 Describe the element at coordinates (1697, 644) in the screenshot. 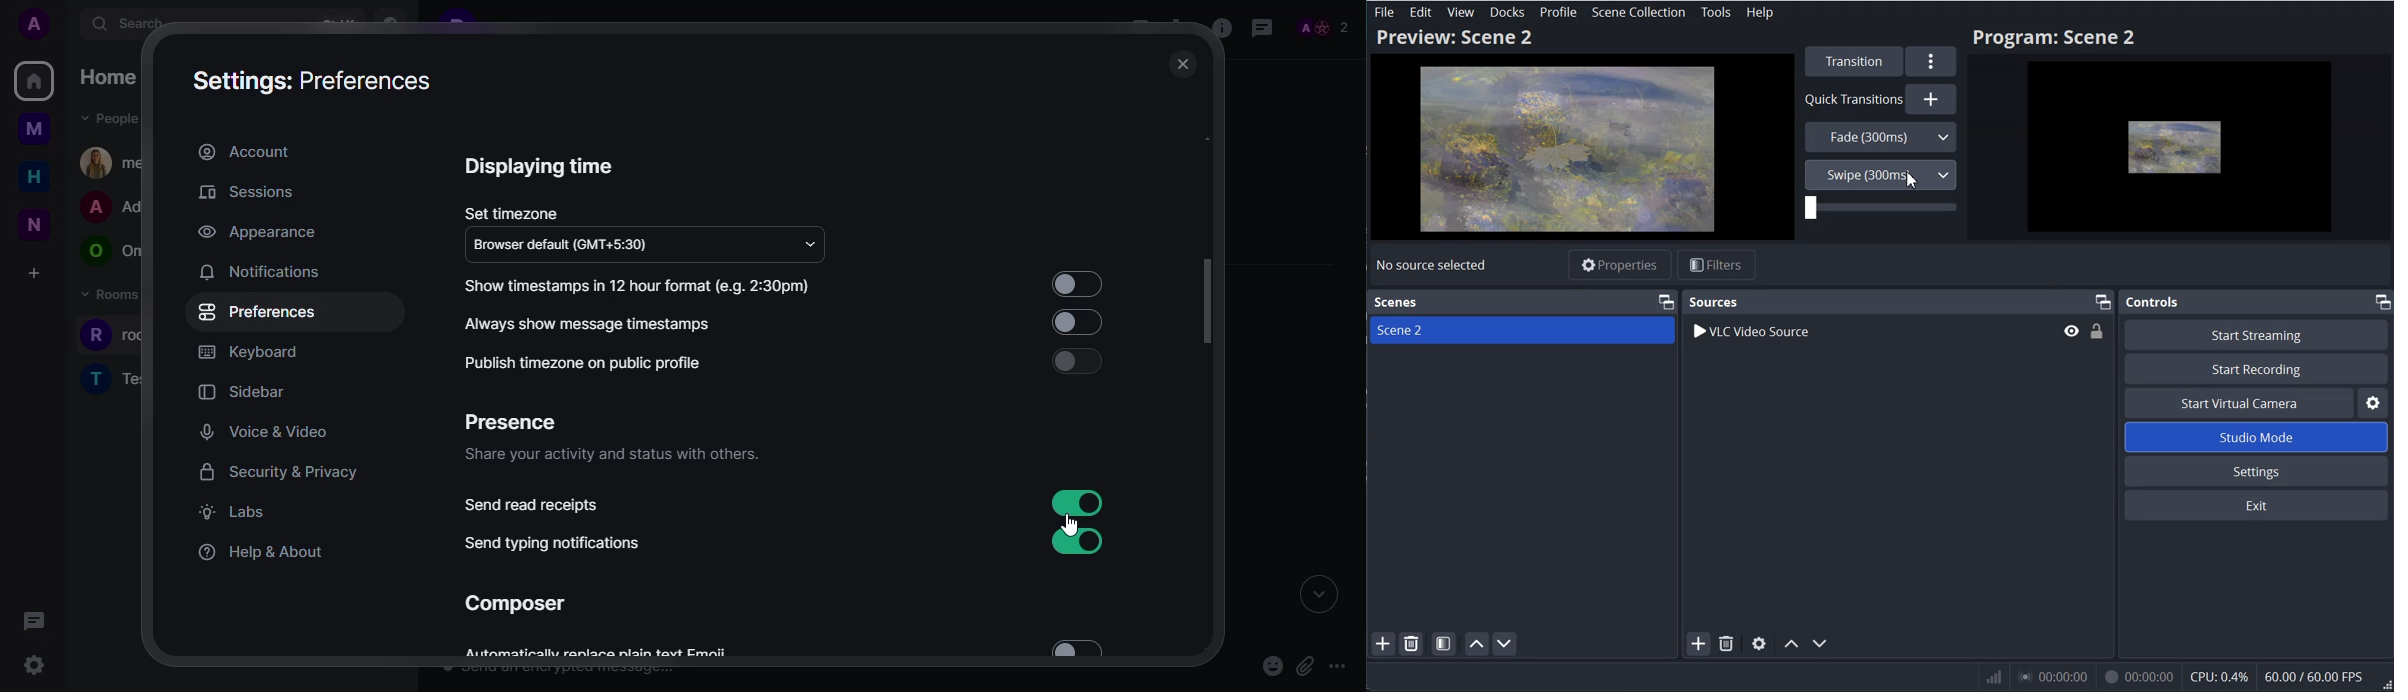

I see `Add Source` at that location.